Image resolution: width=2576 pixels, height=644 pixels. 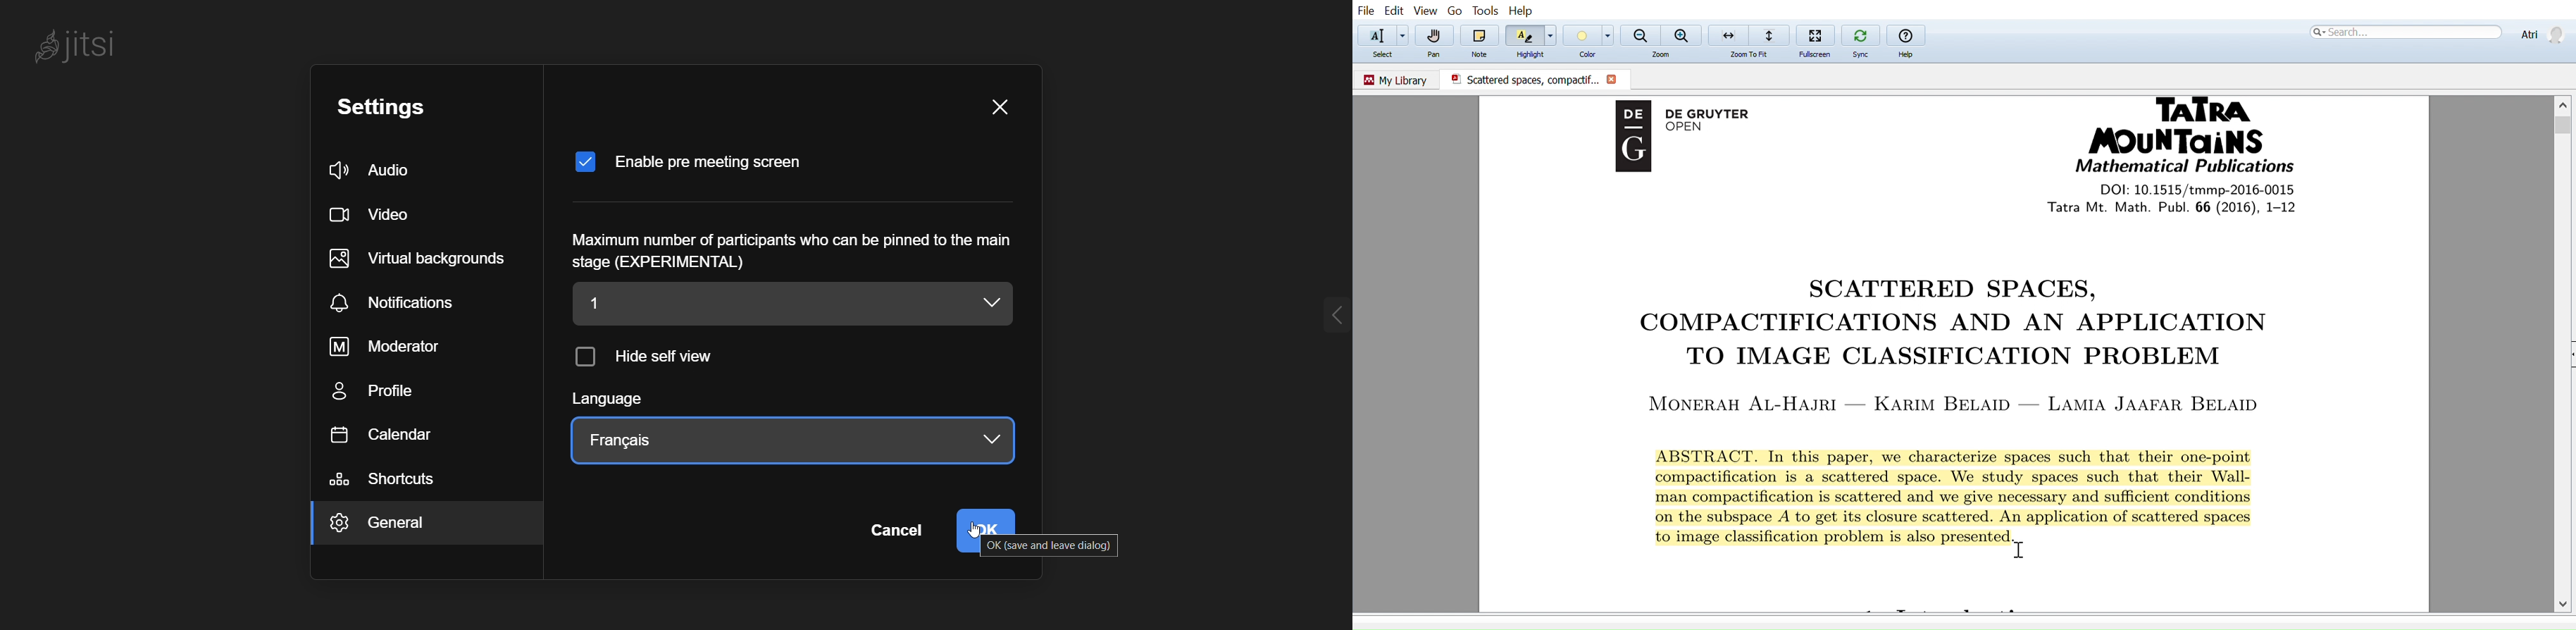 I want to click on Go to my library, so click(x=1397, y=78).